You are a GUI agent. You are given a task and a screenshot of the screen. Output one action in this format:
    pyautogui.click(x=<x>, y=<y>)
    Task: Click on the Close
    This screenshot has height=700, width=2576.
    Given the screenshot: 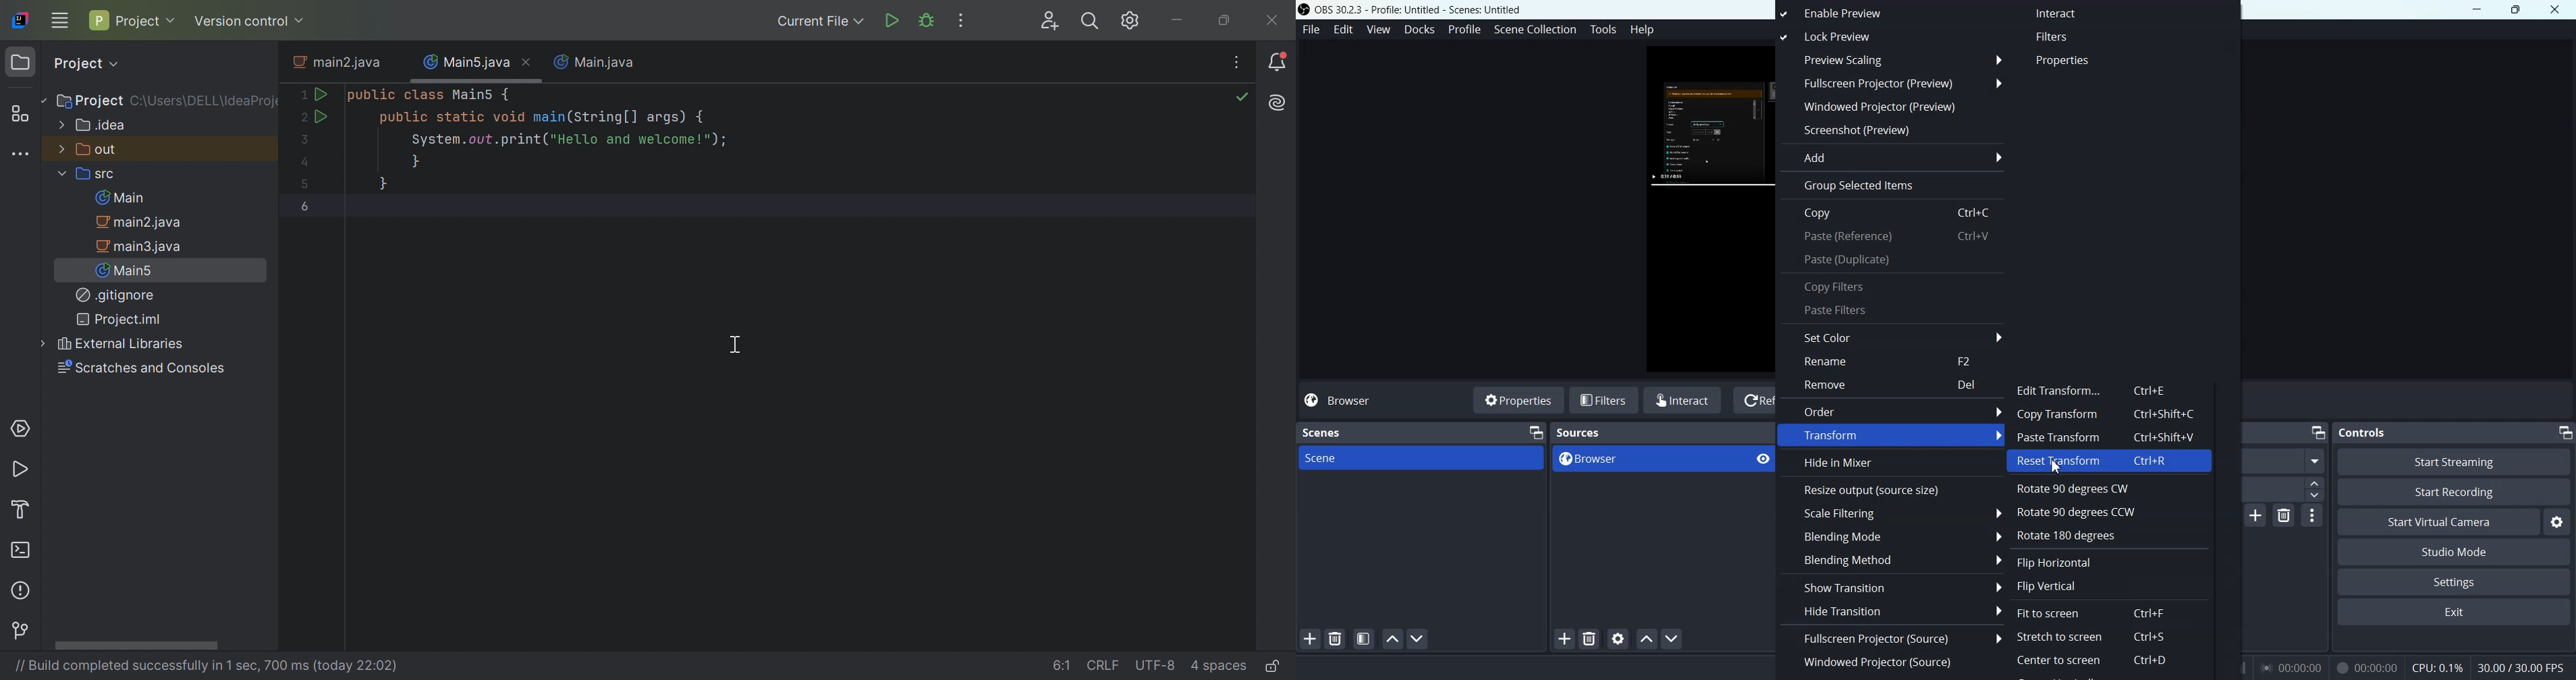 What is the action you would take?
    pyautogui.click(x=2556, y=9)
    